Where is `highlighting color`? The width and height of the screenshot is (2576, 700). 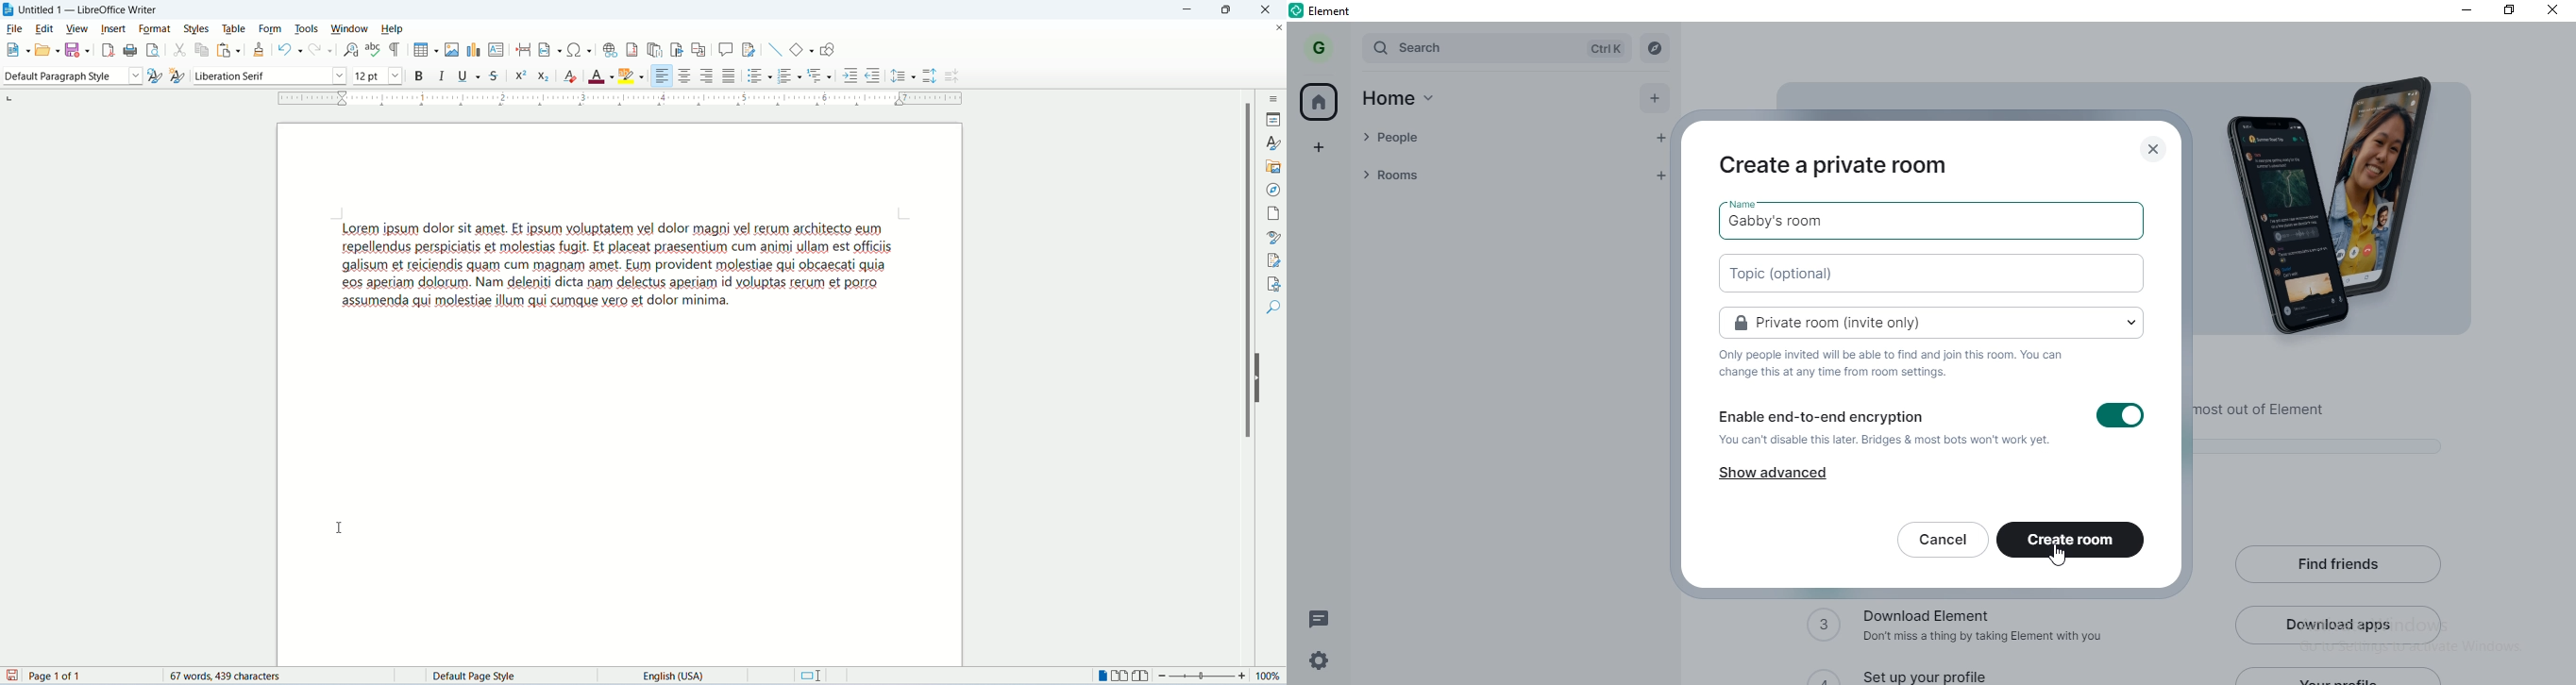
highlighting color is located at coordinates (630, 76).